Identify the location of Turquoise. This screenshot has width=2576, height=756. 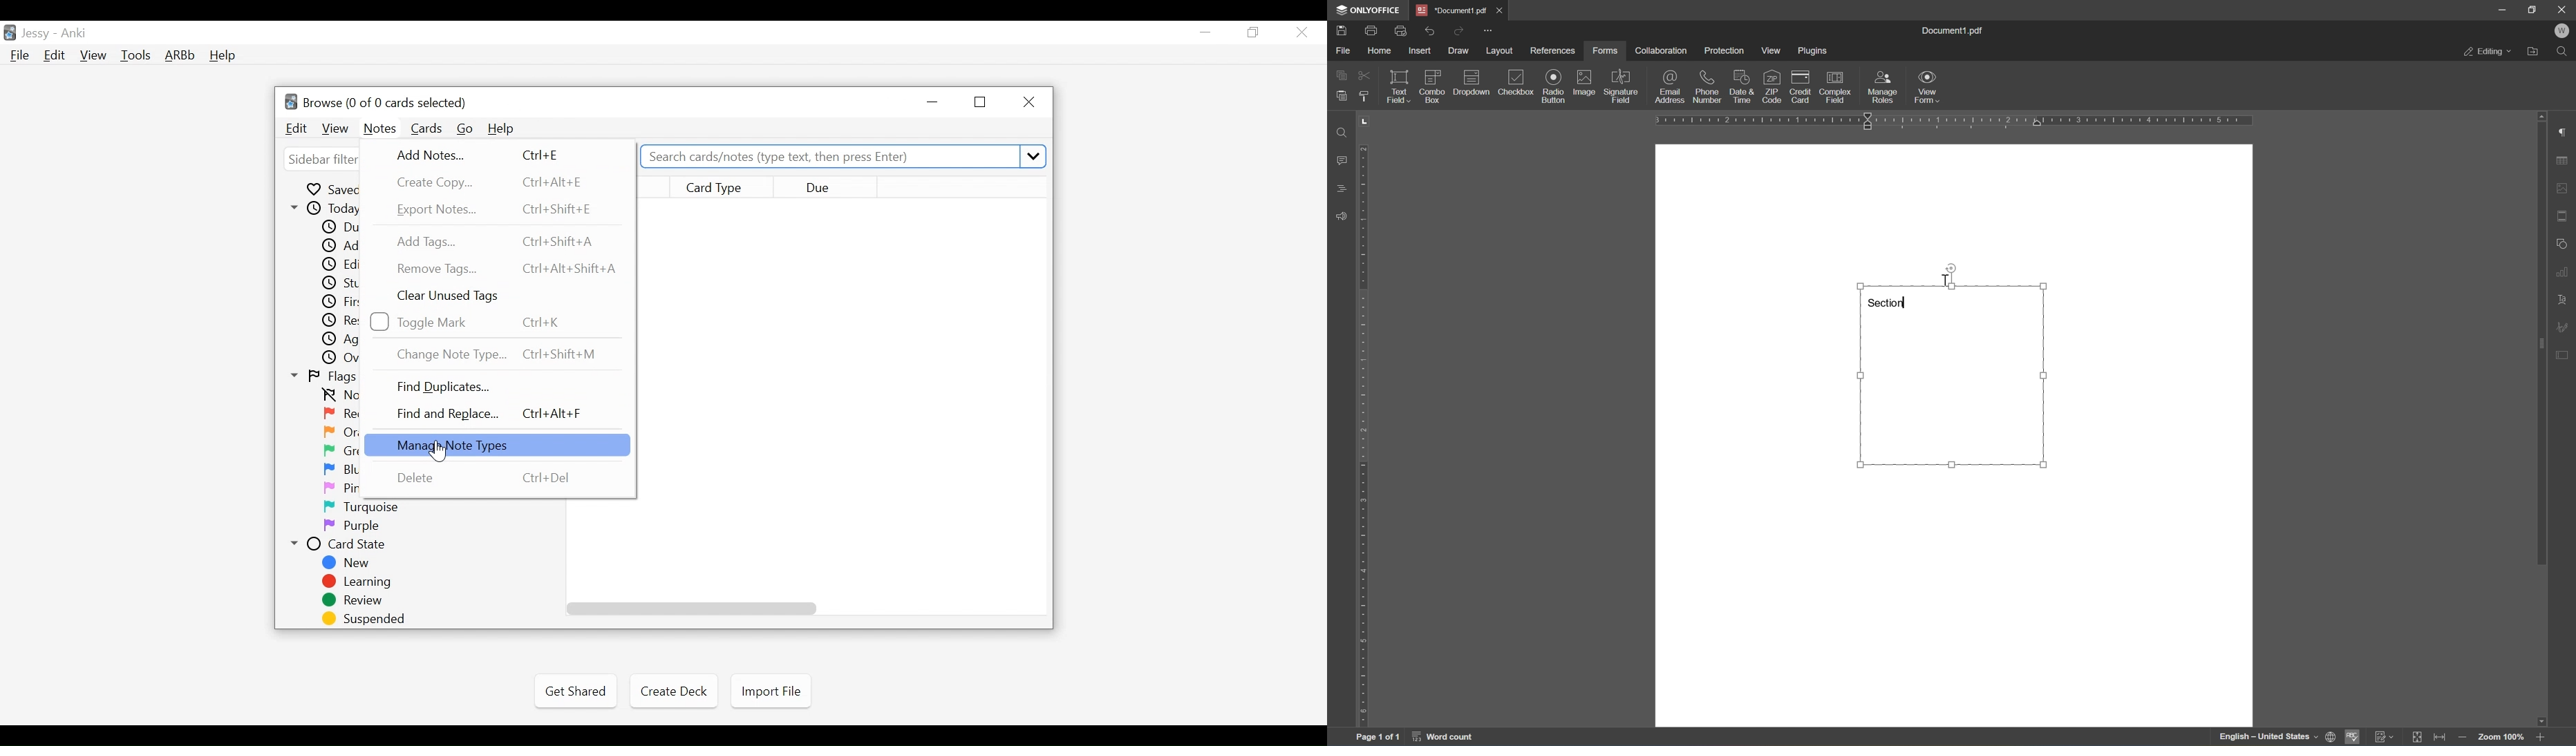
(364, 507).